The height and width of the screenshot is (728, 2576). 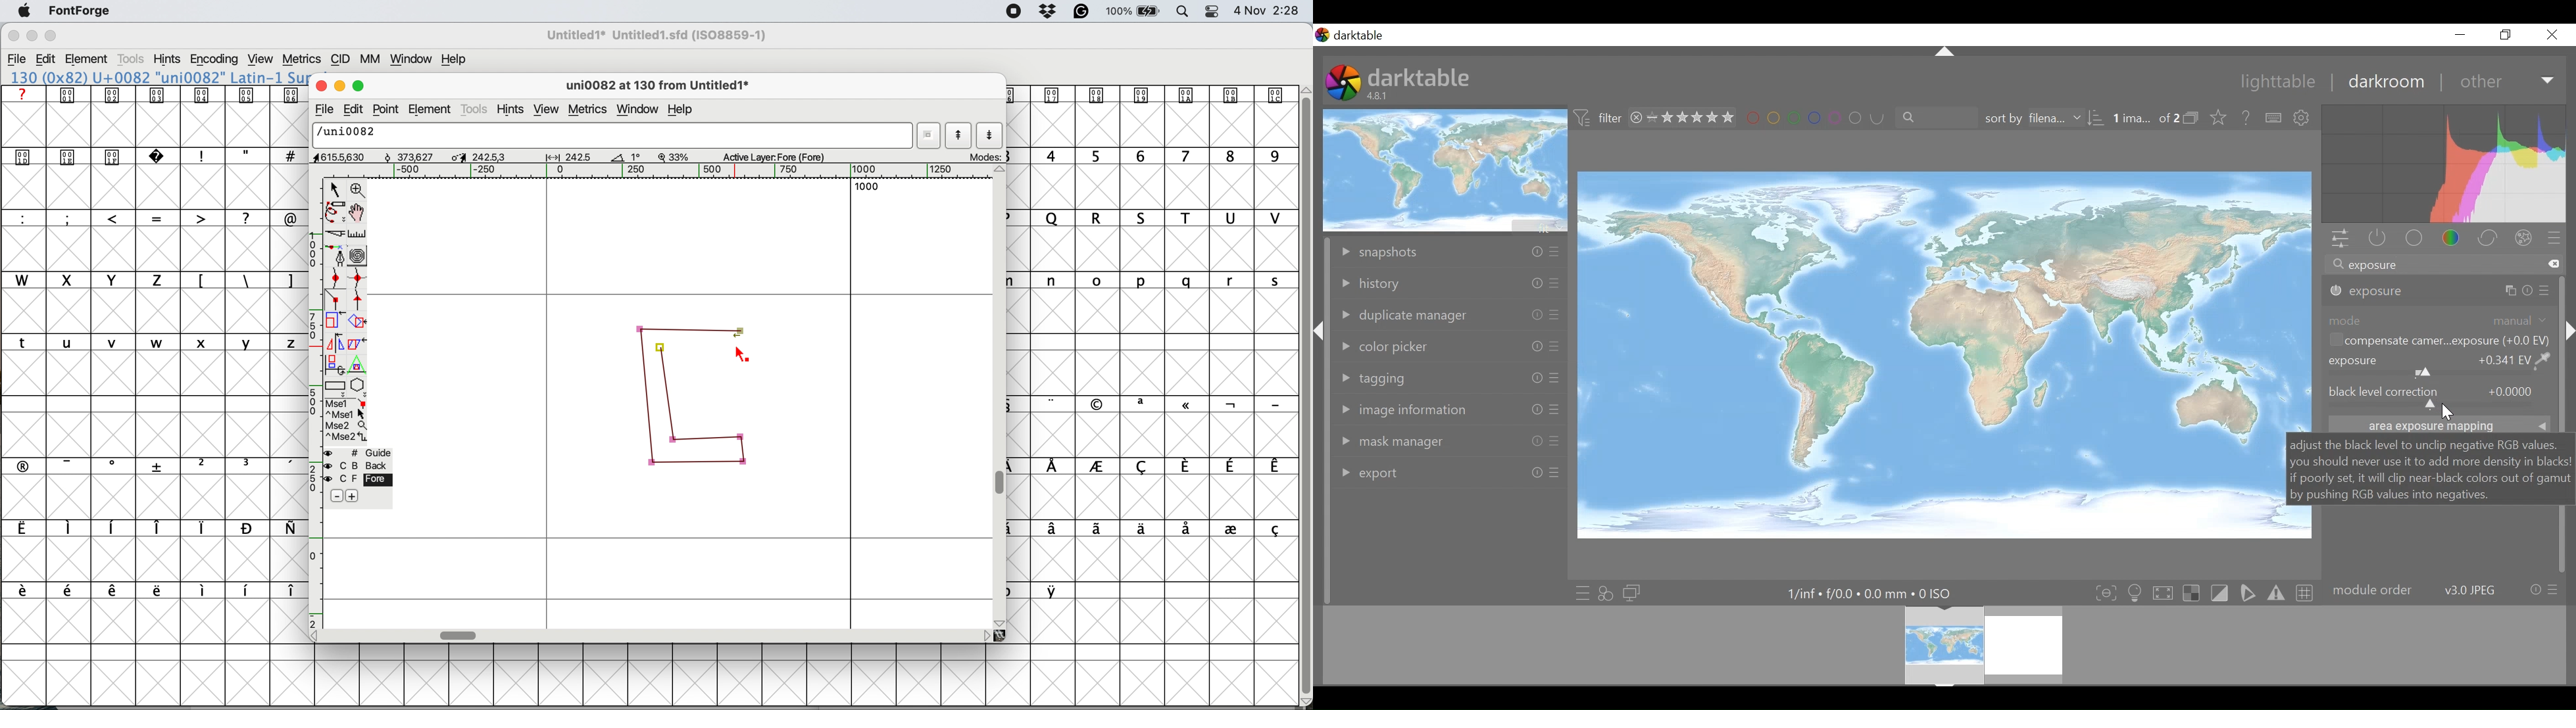 I want to click on symbol, so click(x=1148, y=94).